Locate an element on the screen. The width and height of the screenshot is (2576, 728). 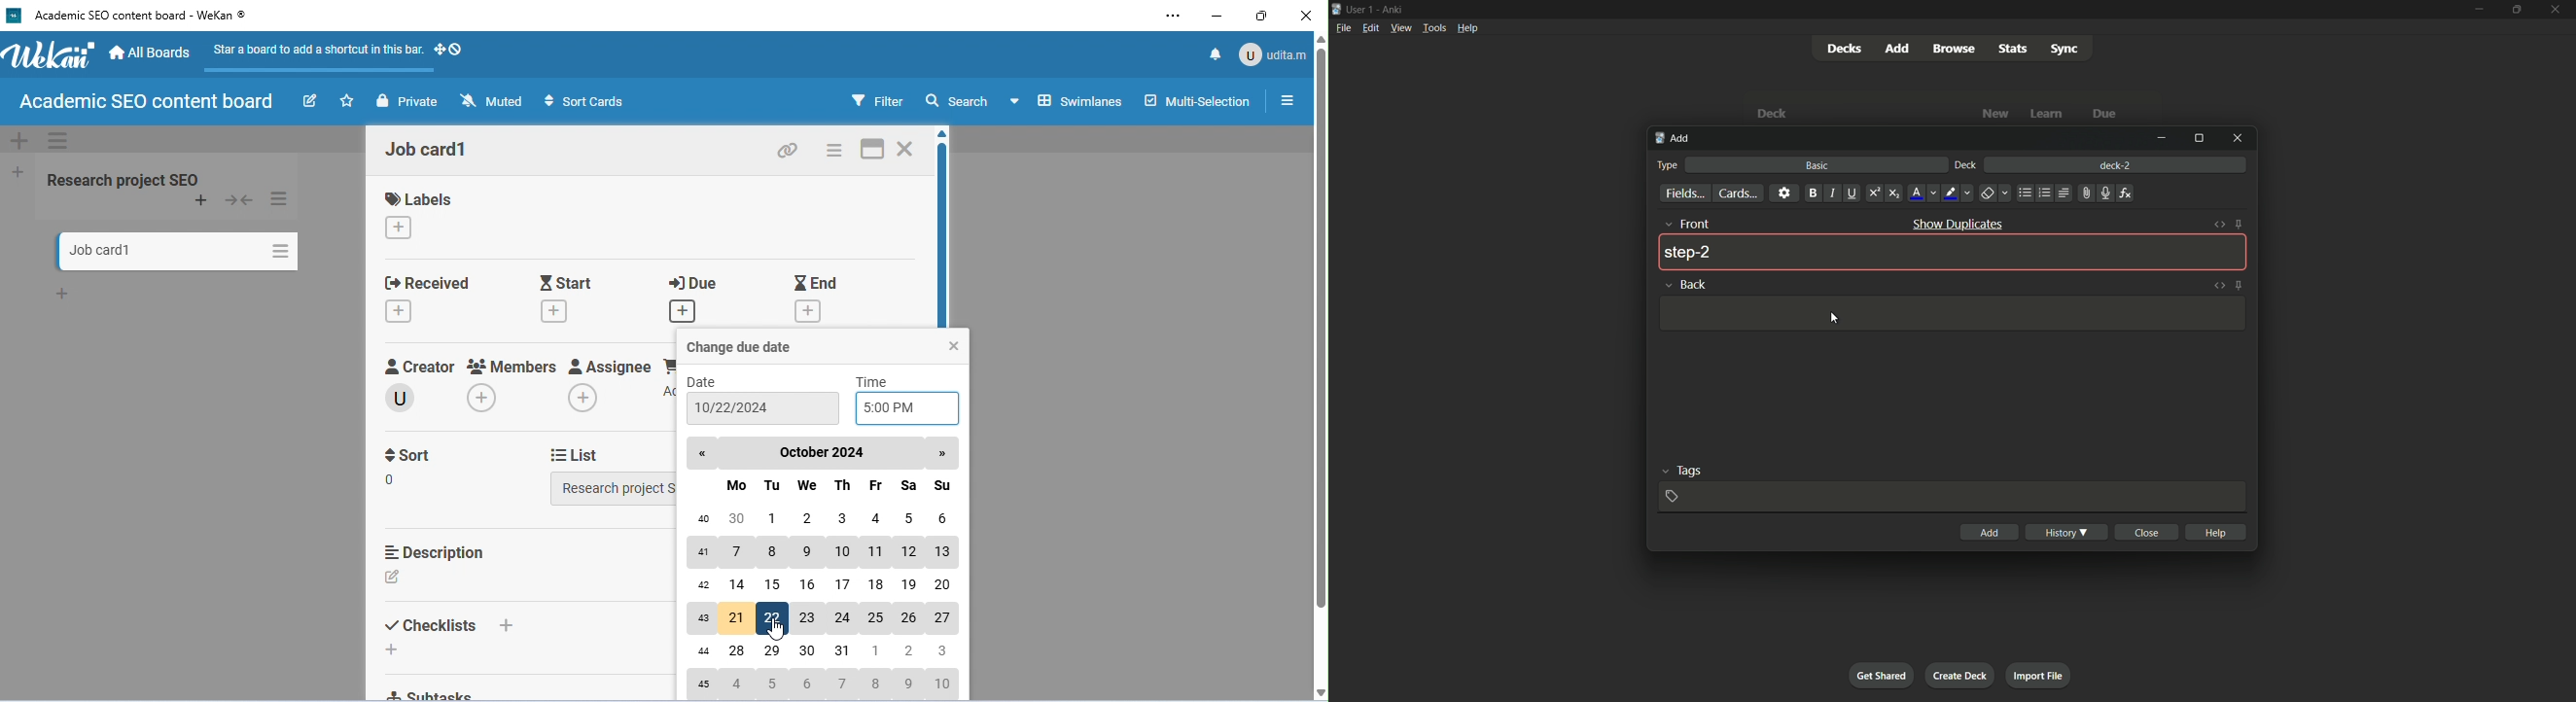
show-desktop-drag-handles is located at coordinates (449, 49).